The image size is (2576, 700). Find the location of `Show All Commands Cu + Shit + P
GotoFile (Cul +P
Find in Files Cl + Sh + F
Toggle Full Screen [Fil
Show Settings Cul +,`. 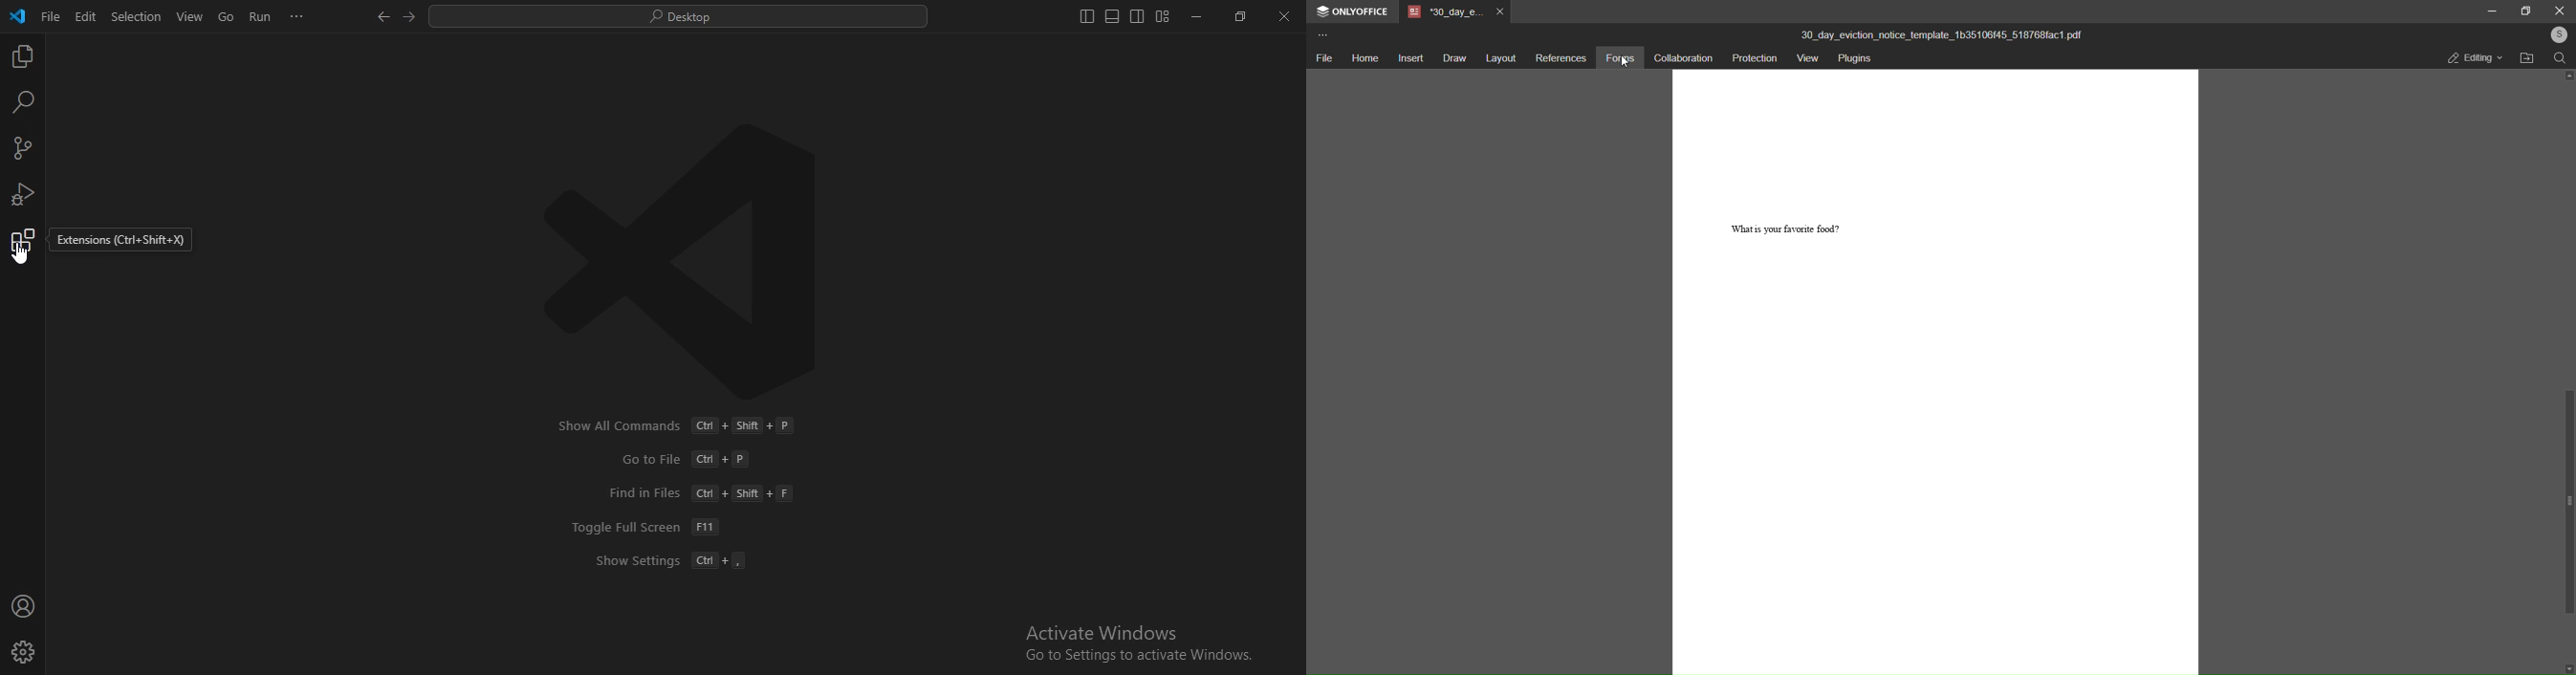

Show All Commands Cu + Shit + P
GotoFile (Cul +P
Find in Files Cl + Sh + F
Toggle Full Screen [Fil
Show Settings Cul +, is located at coordinates (674, 493).